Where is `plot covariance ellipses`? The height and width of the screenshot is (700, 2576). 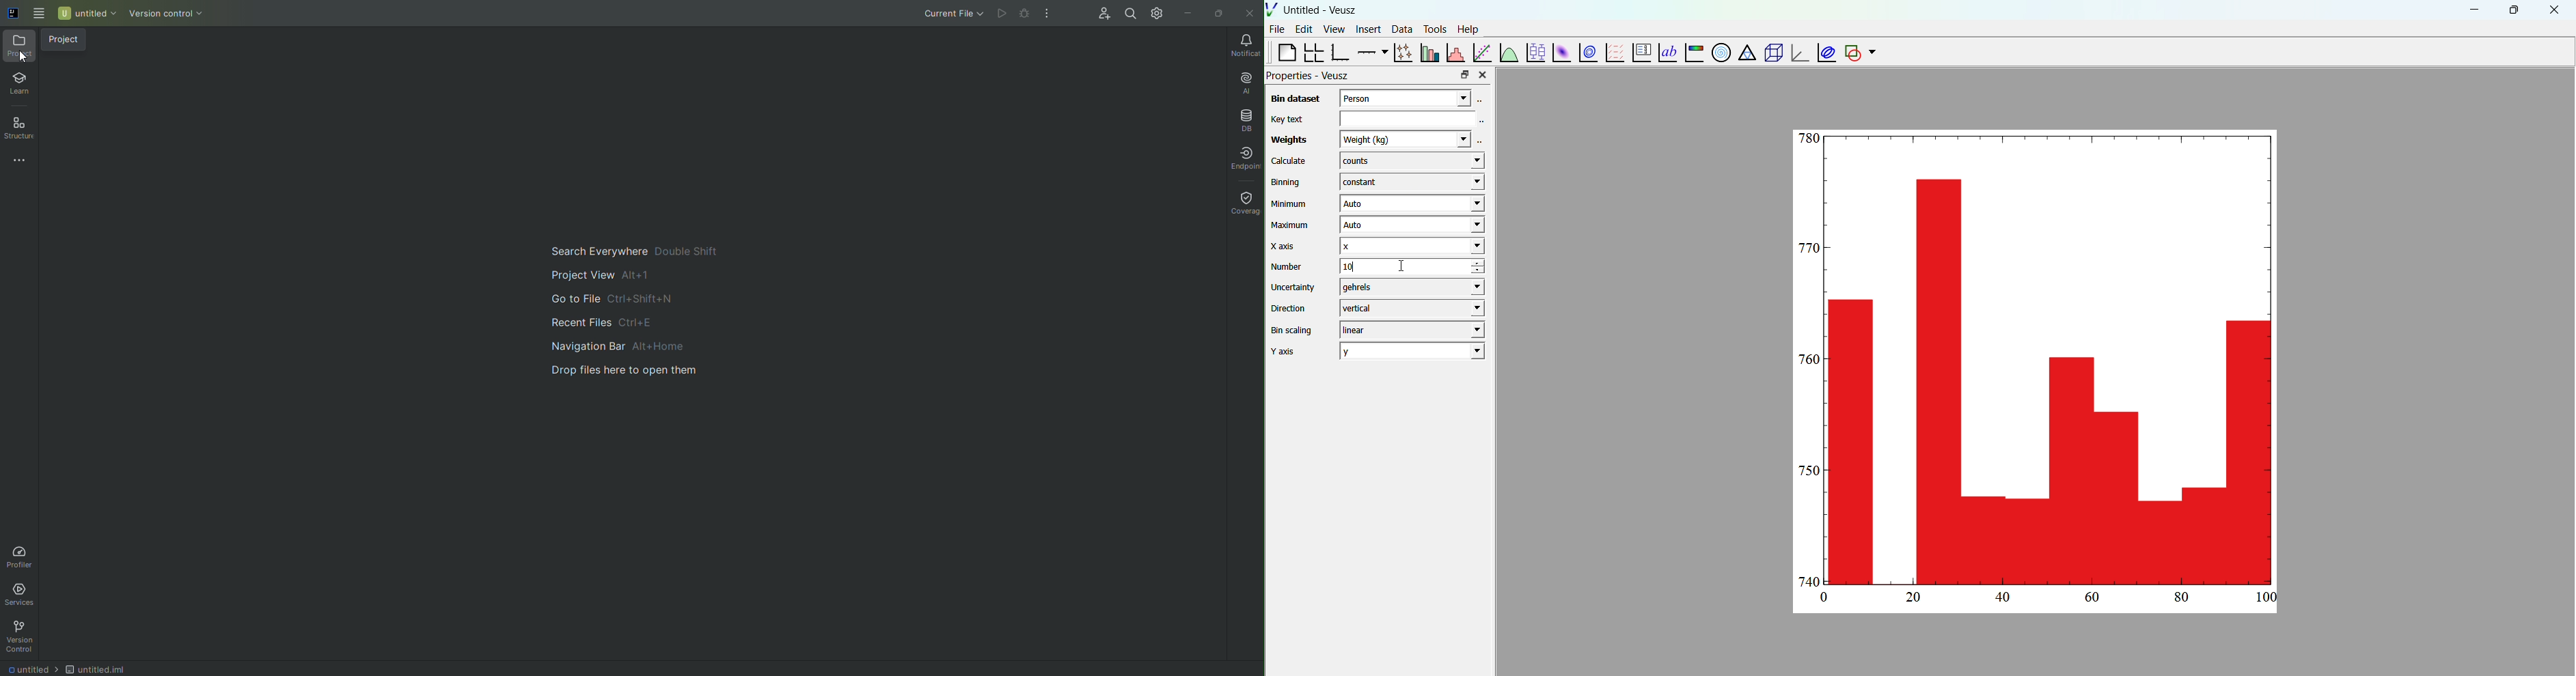
plot covariance ellipses is located at coordinates (1824, 52).